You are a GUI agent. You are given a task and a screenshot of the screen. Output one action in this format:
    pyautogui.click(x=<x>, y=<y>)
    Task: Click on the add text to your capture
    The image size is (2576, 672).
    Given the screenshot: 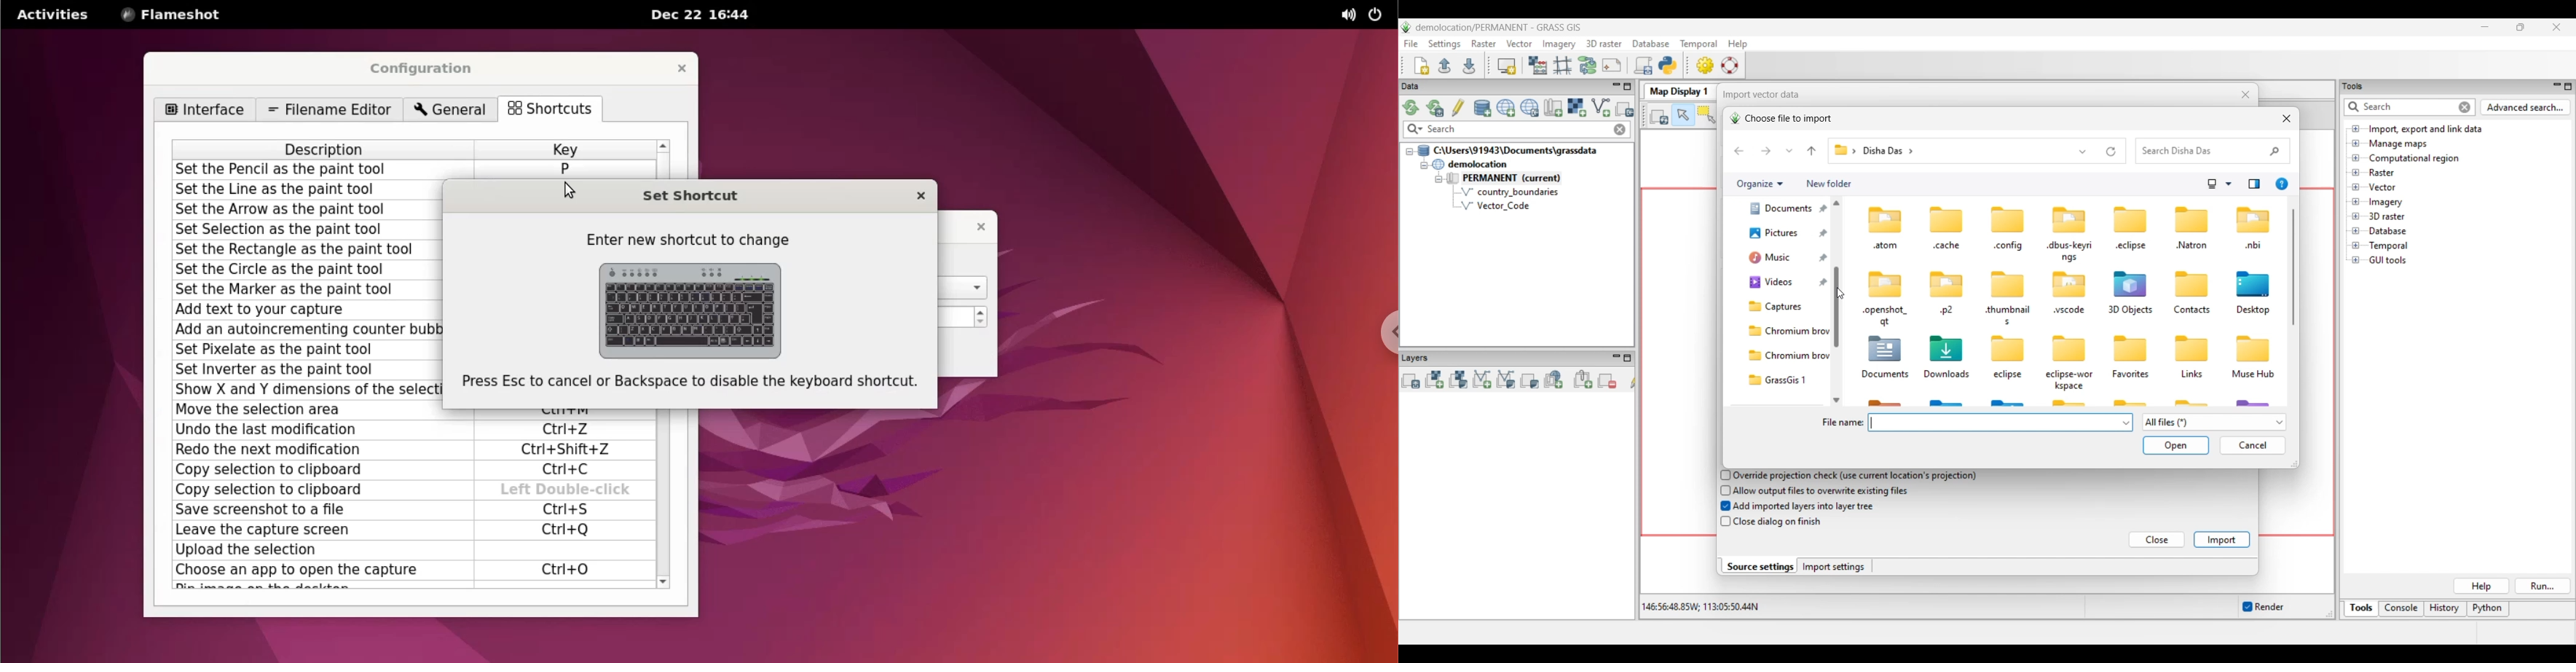 What is the action you would take?
    pyautogui.click(x=304, y=310)
    